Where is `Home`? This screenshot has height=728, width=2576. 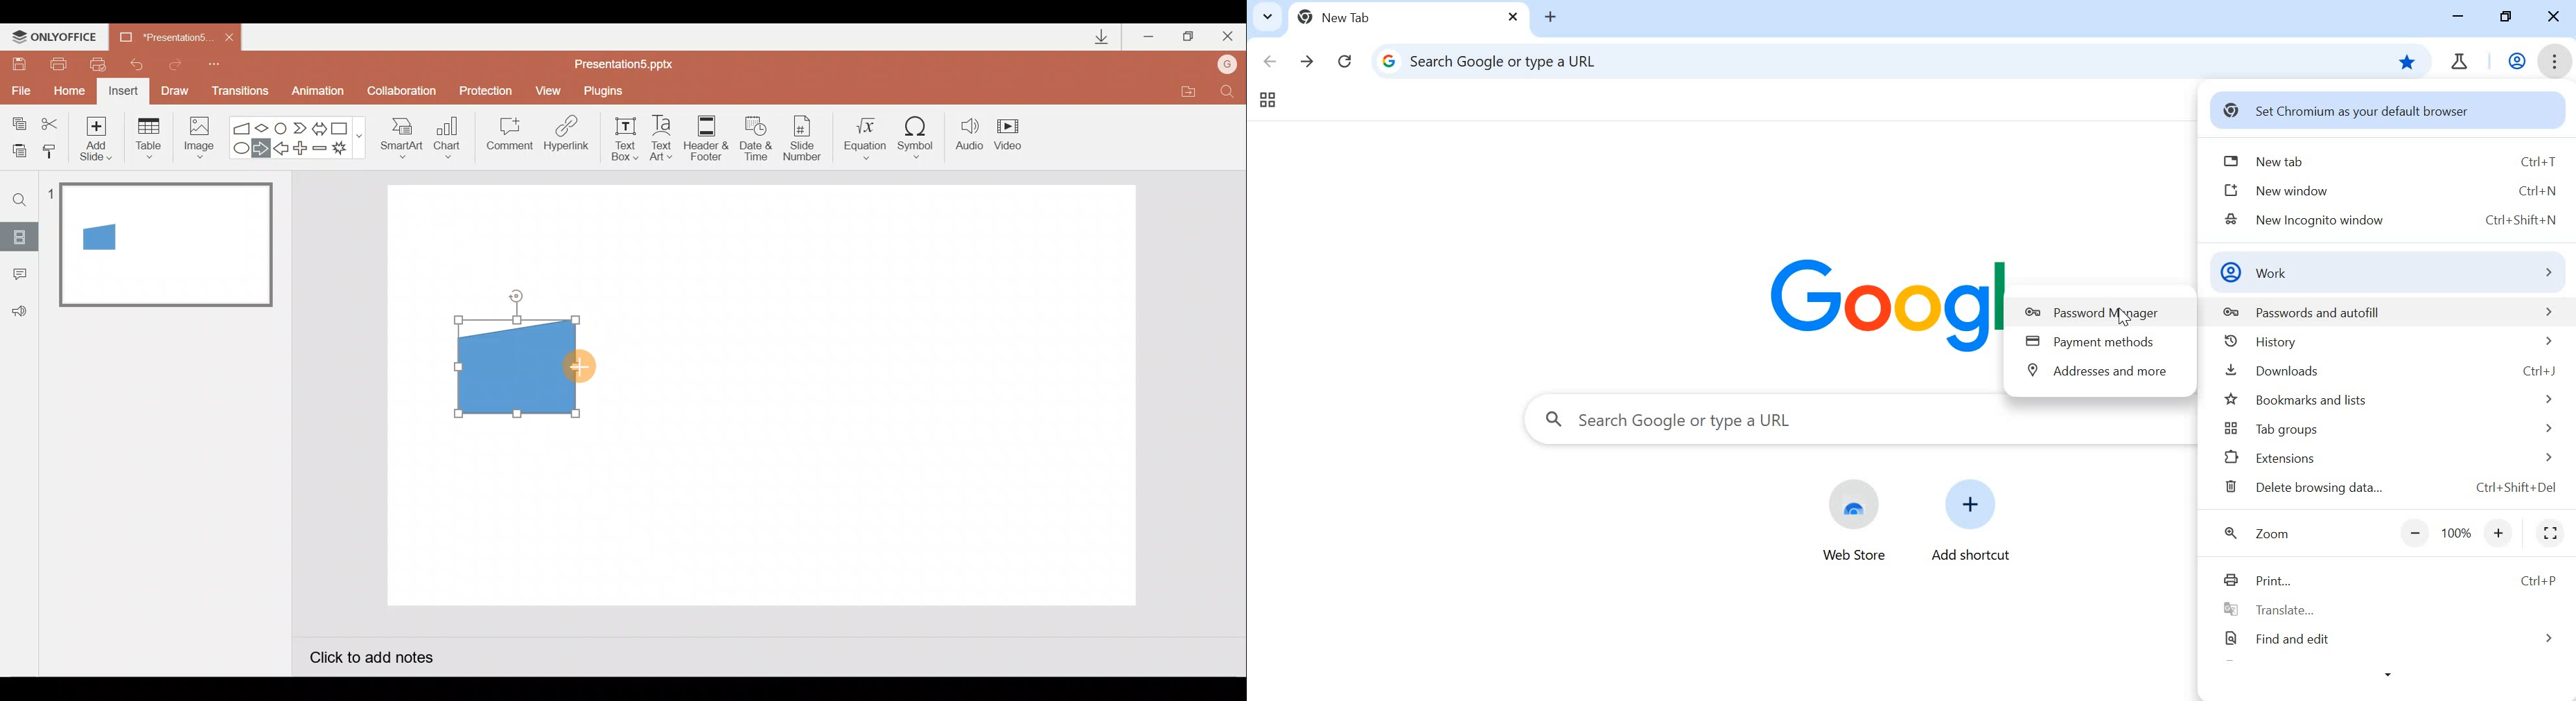 Home is located at coordinates (66, 88).